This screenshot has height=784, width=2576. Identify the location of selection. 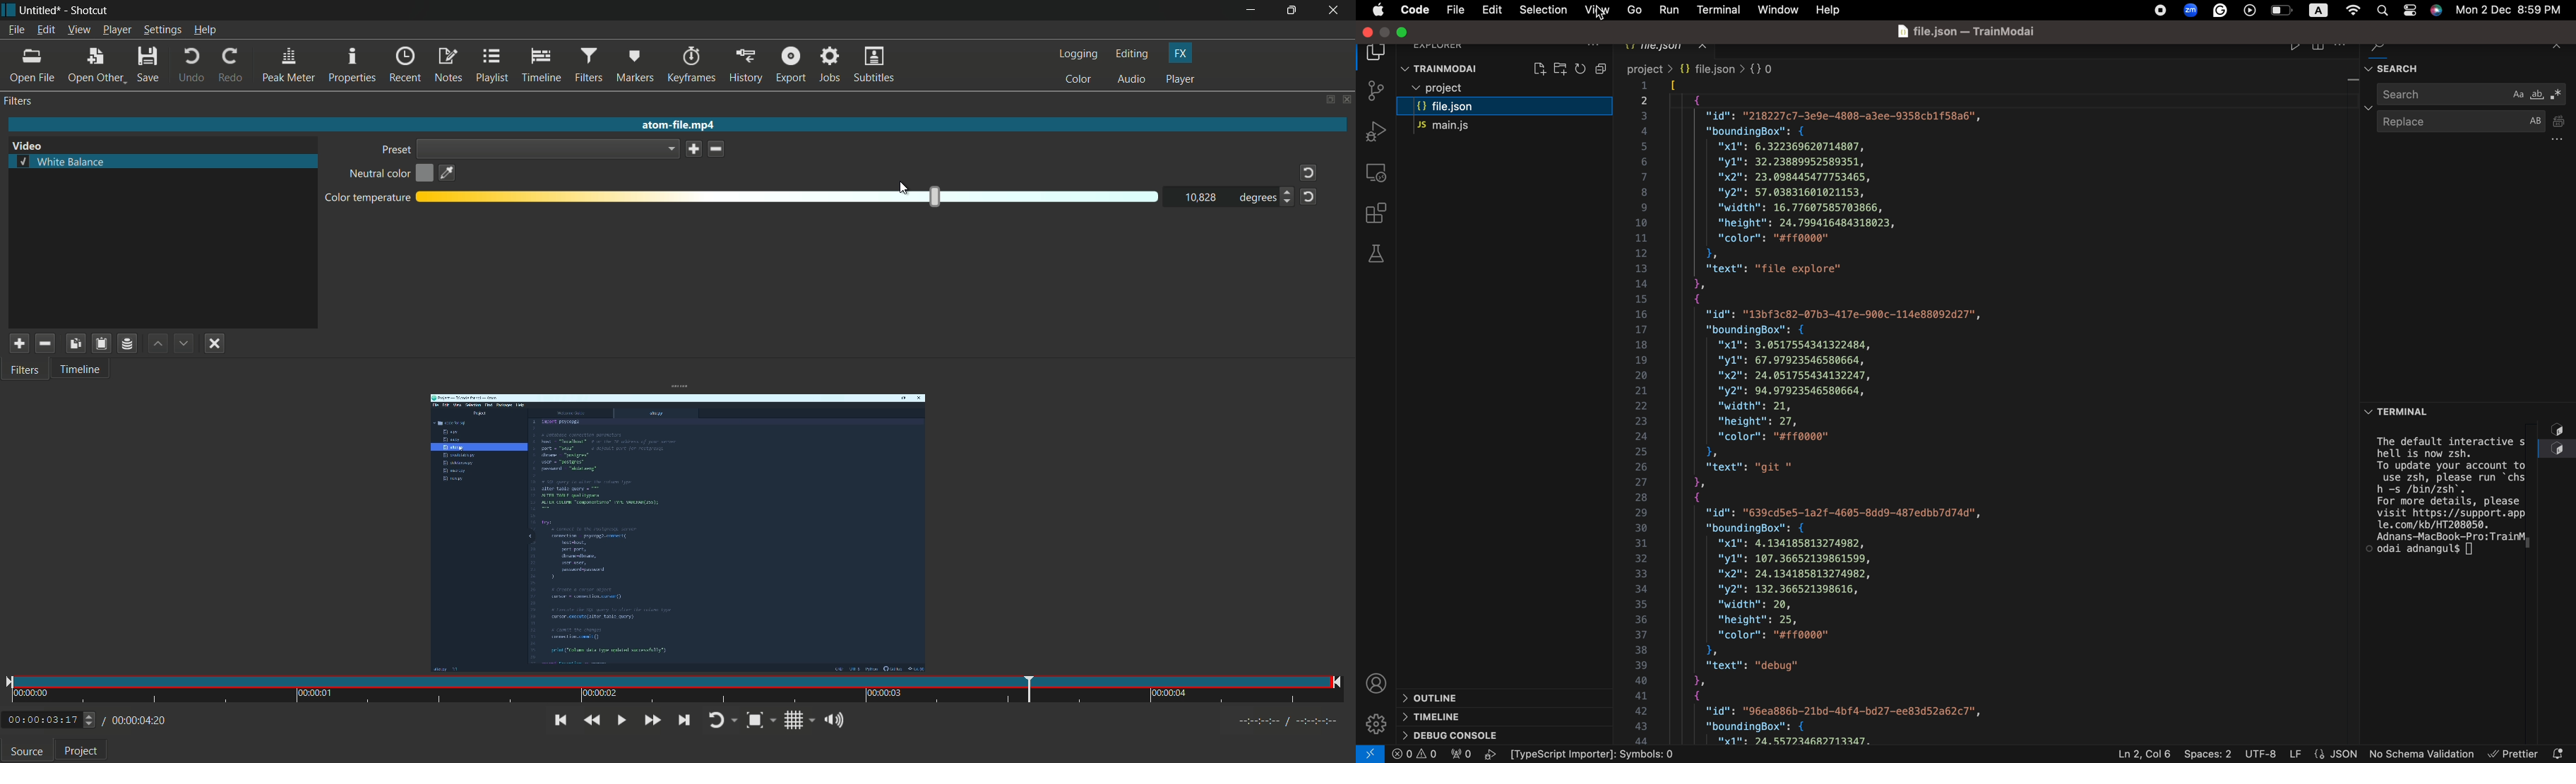
(1540, 10).